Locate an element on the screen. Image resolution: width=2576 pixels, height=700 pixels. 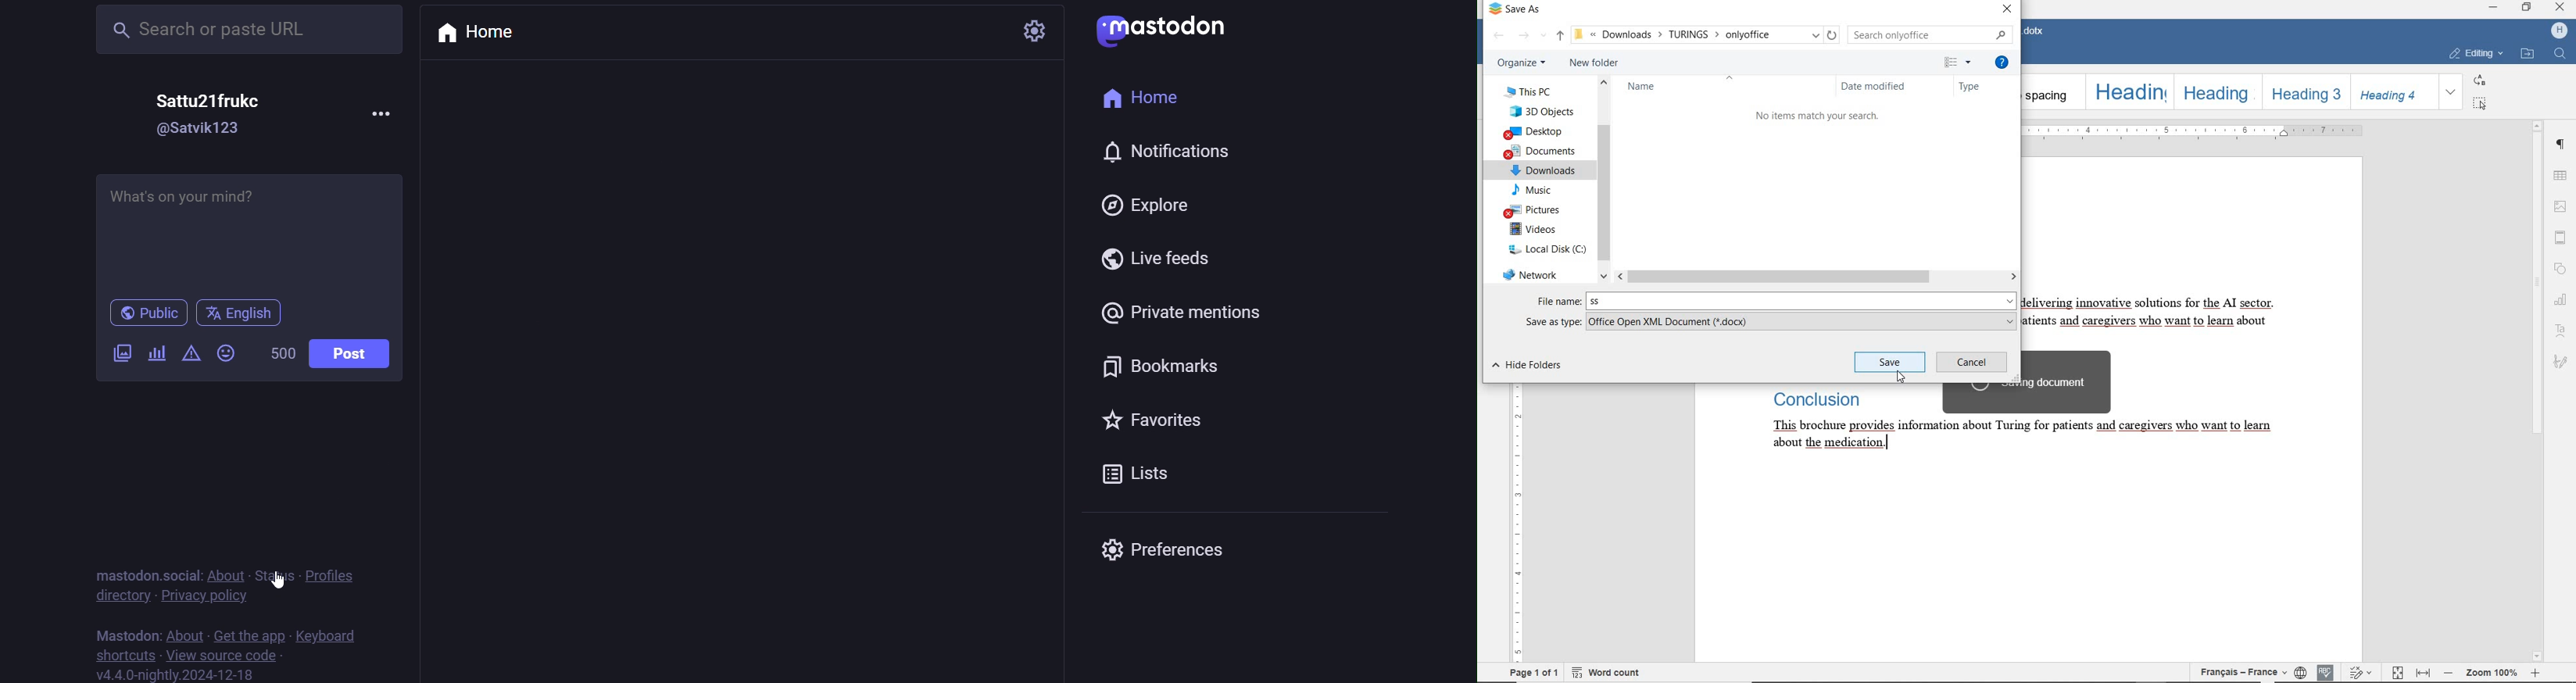
3D OBJECTS is located at coordinates (1544, 111).